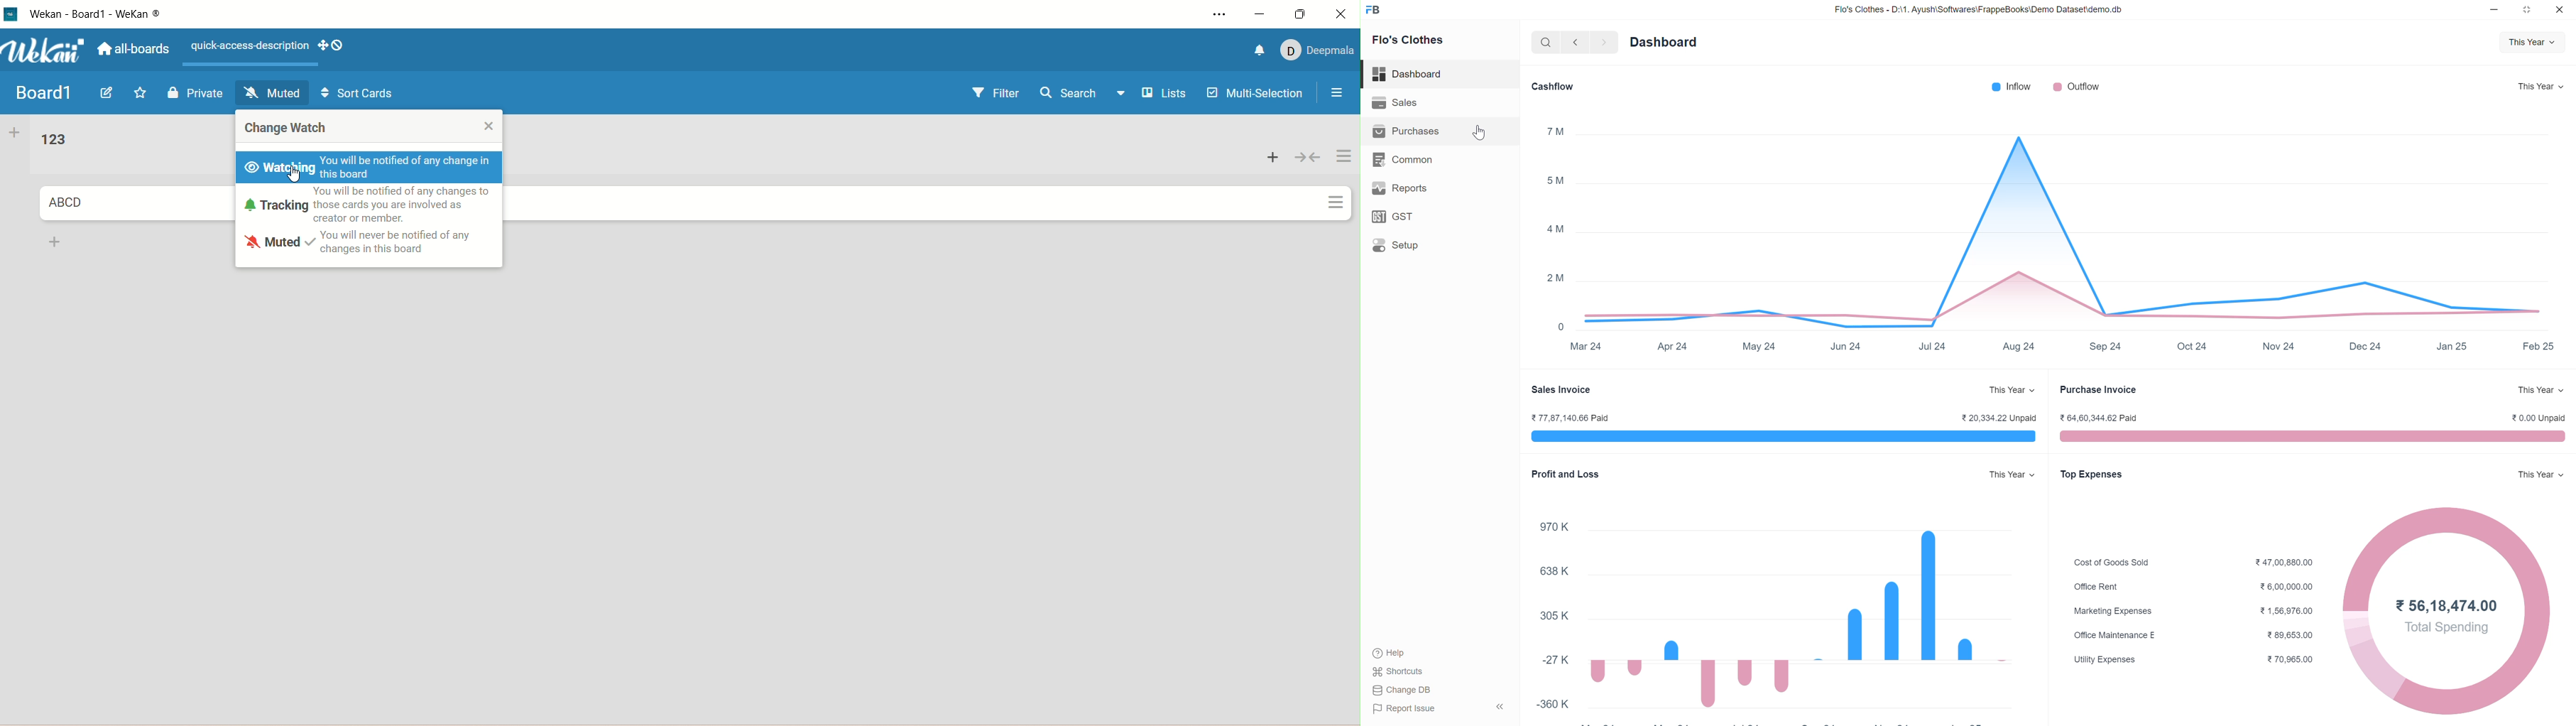 Image resolution: width=2576 pixels, height=728 pixels. What do you see at coordinates (1575, 42) in the screenshot?
I see `back` at bounding box center [1575, 42].